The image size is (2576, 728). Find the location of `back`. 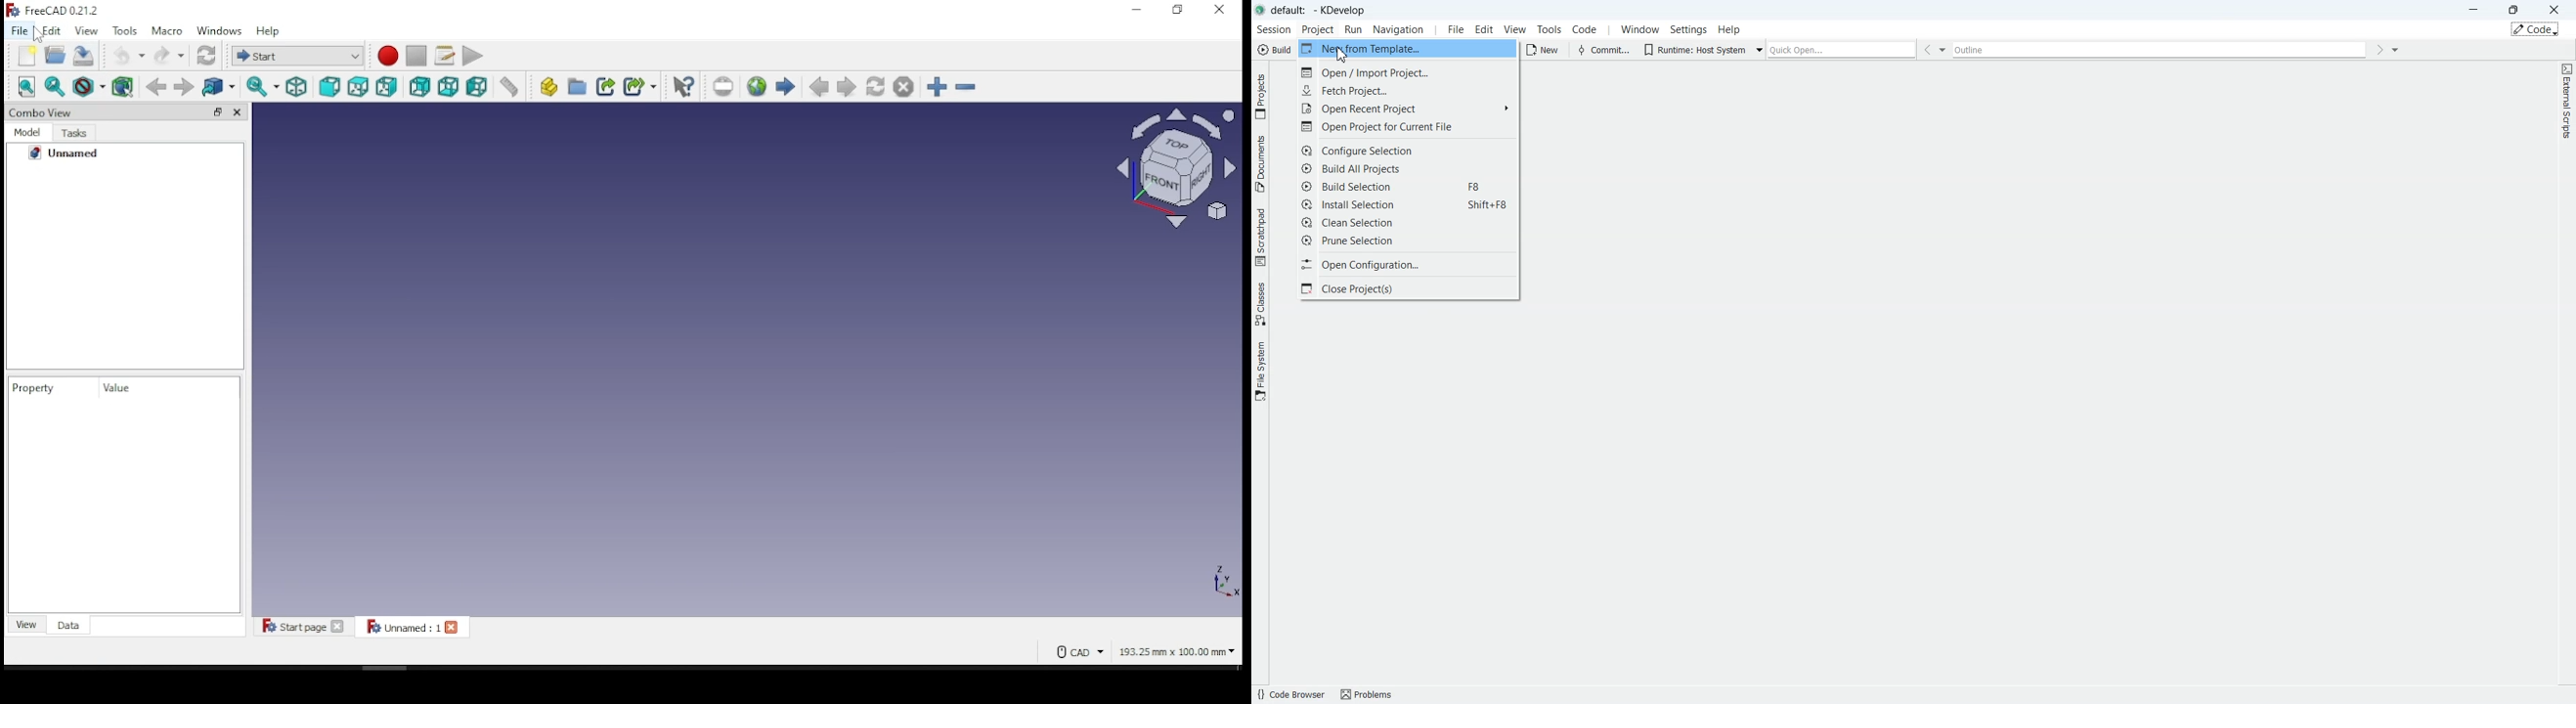

back is located at coordinates (155, 86).